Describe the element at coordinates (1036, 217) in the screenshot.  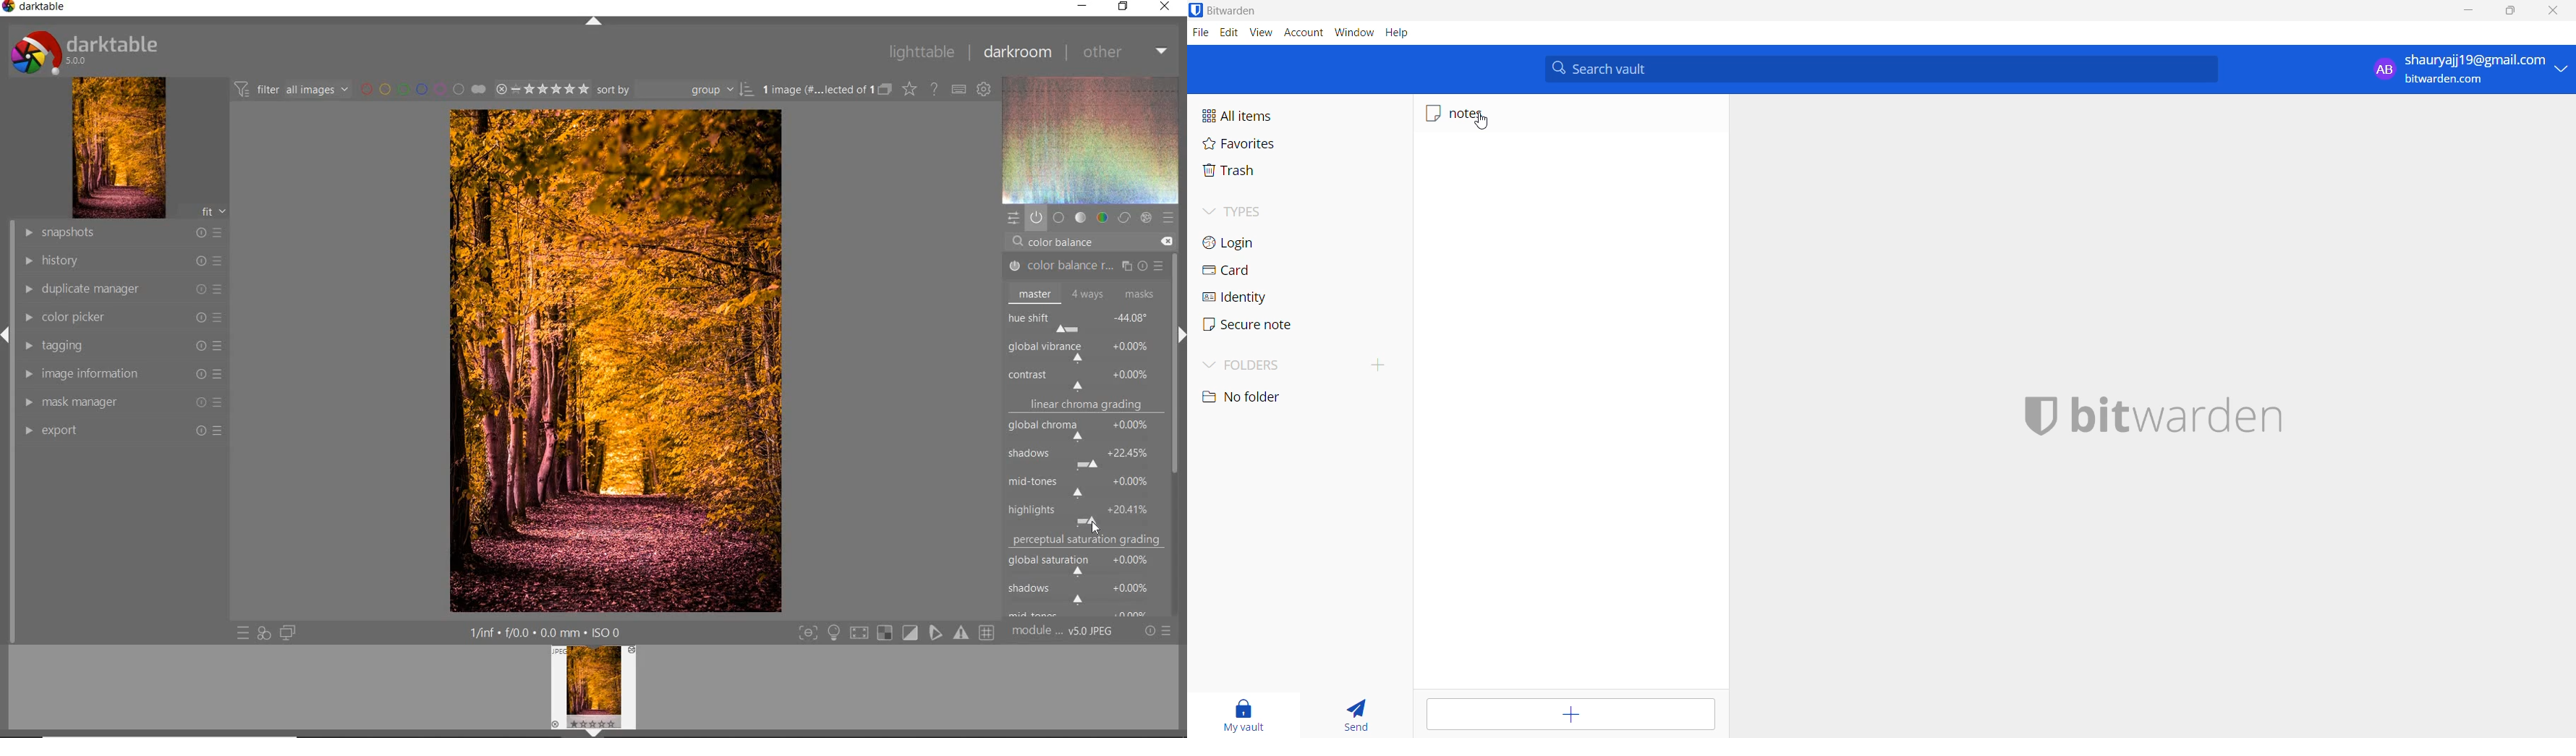
I see `show only active module` at that location.